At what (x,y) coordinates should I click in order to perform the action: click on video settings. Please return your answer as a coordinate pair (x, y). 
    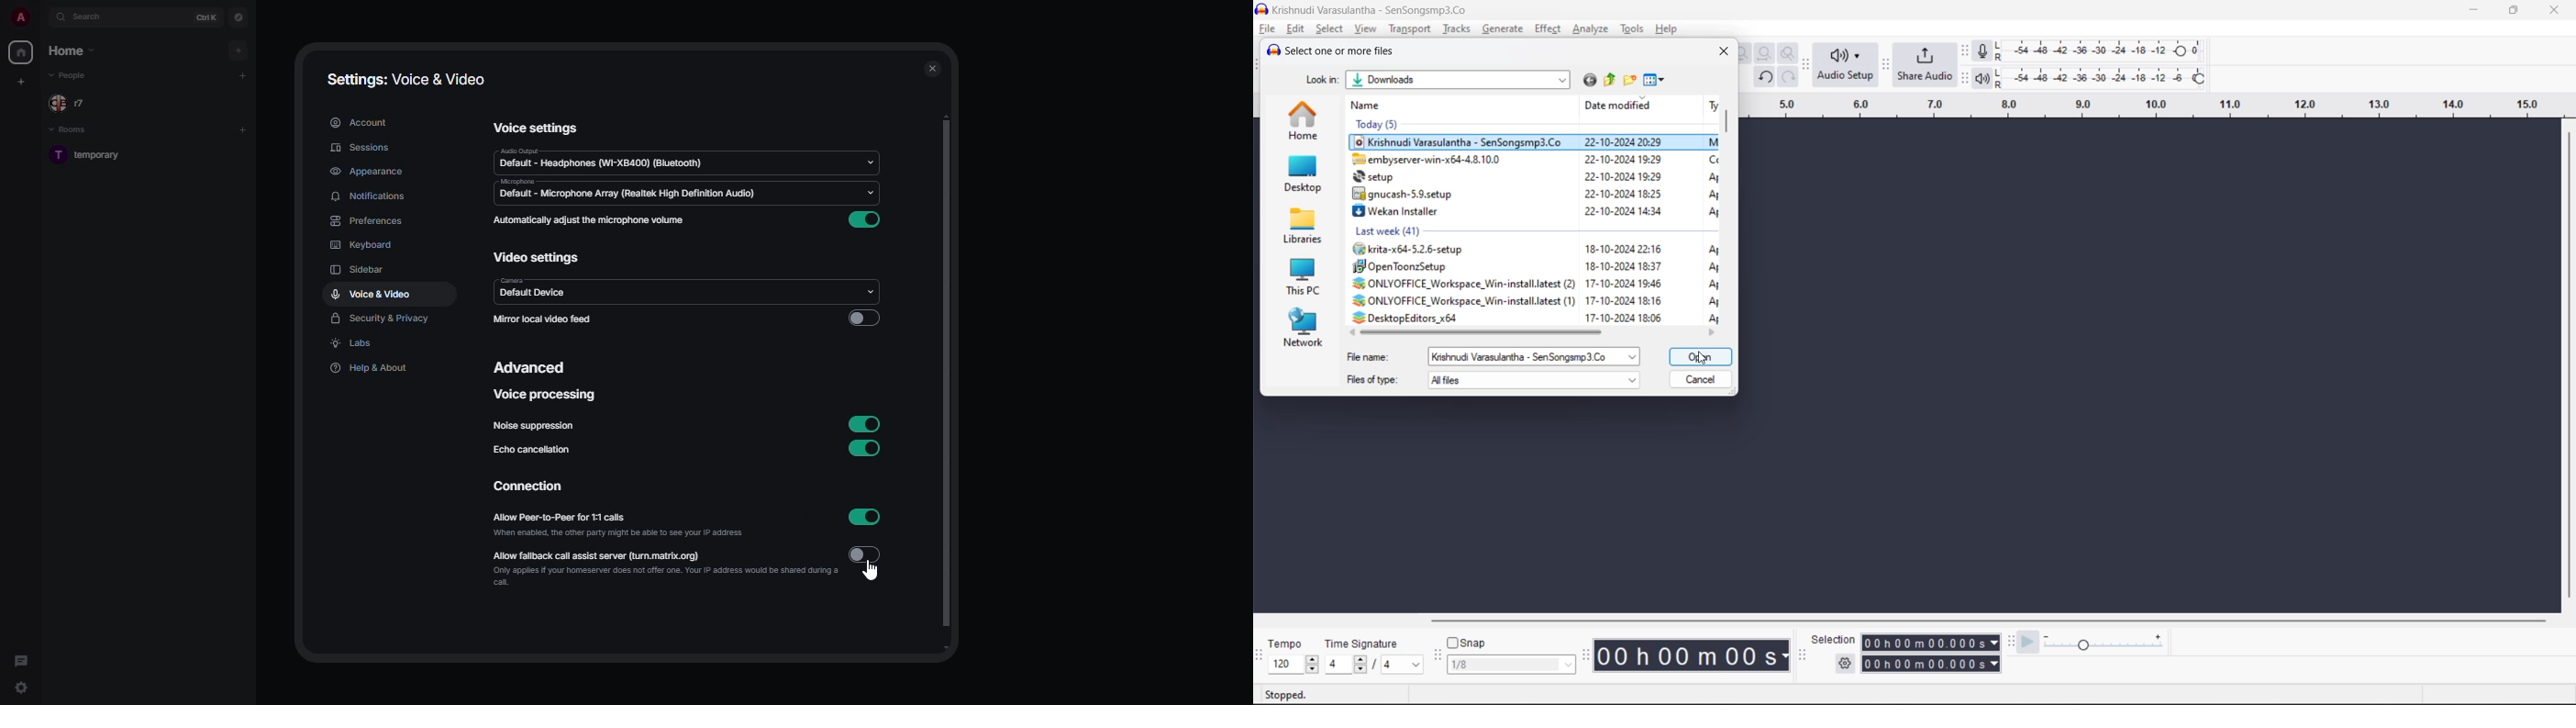
    Looking at the image, I should click on (539, 256).